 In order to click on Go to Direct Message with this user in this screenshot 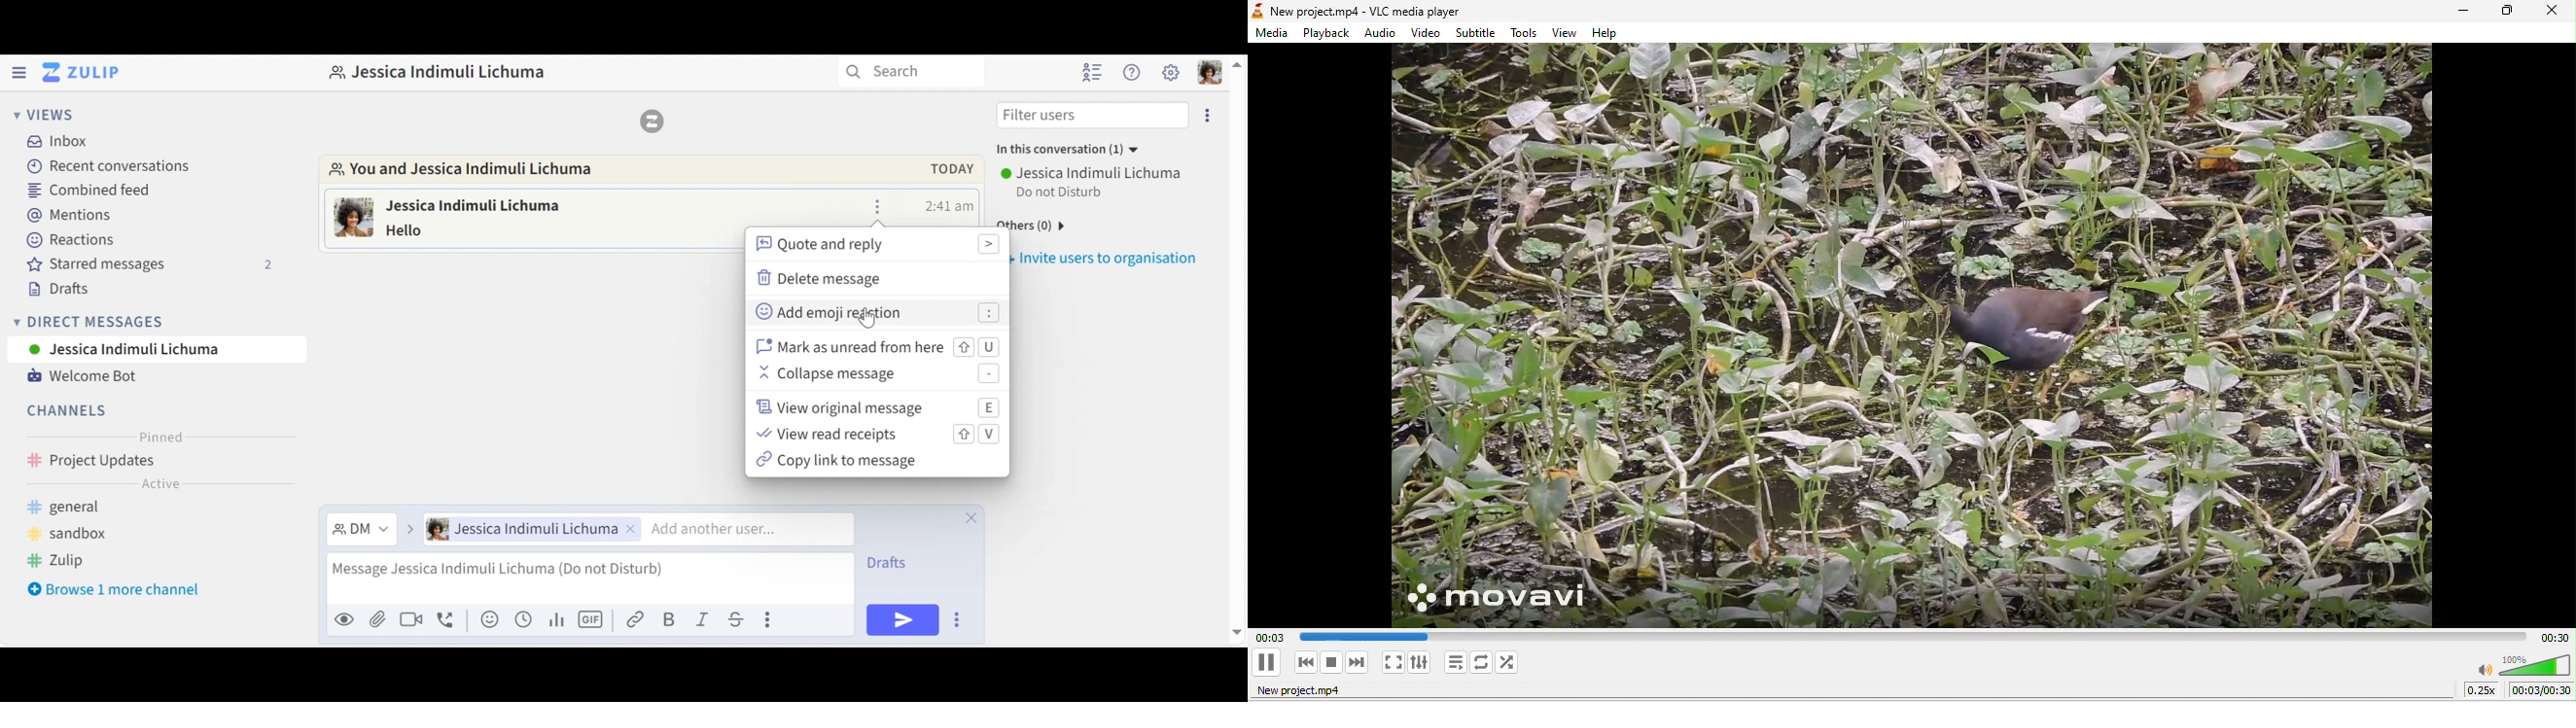, I will do `click(471, 172)`.